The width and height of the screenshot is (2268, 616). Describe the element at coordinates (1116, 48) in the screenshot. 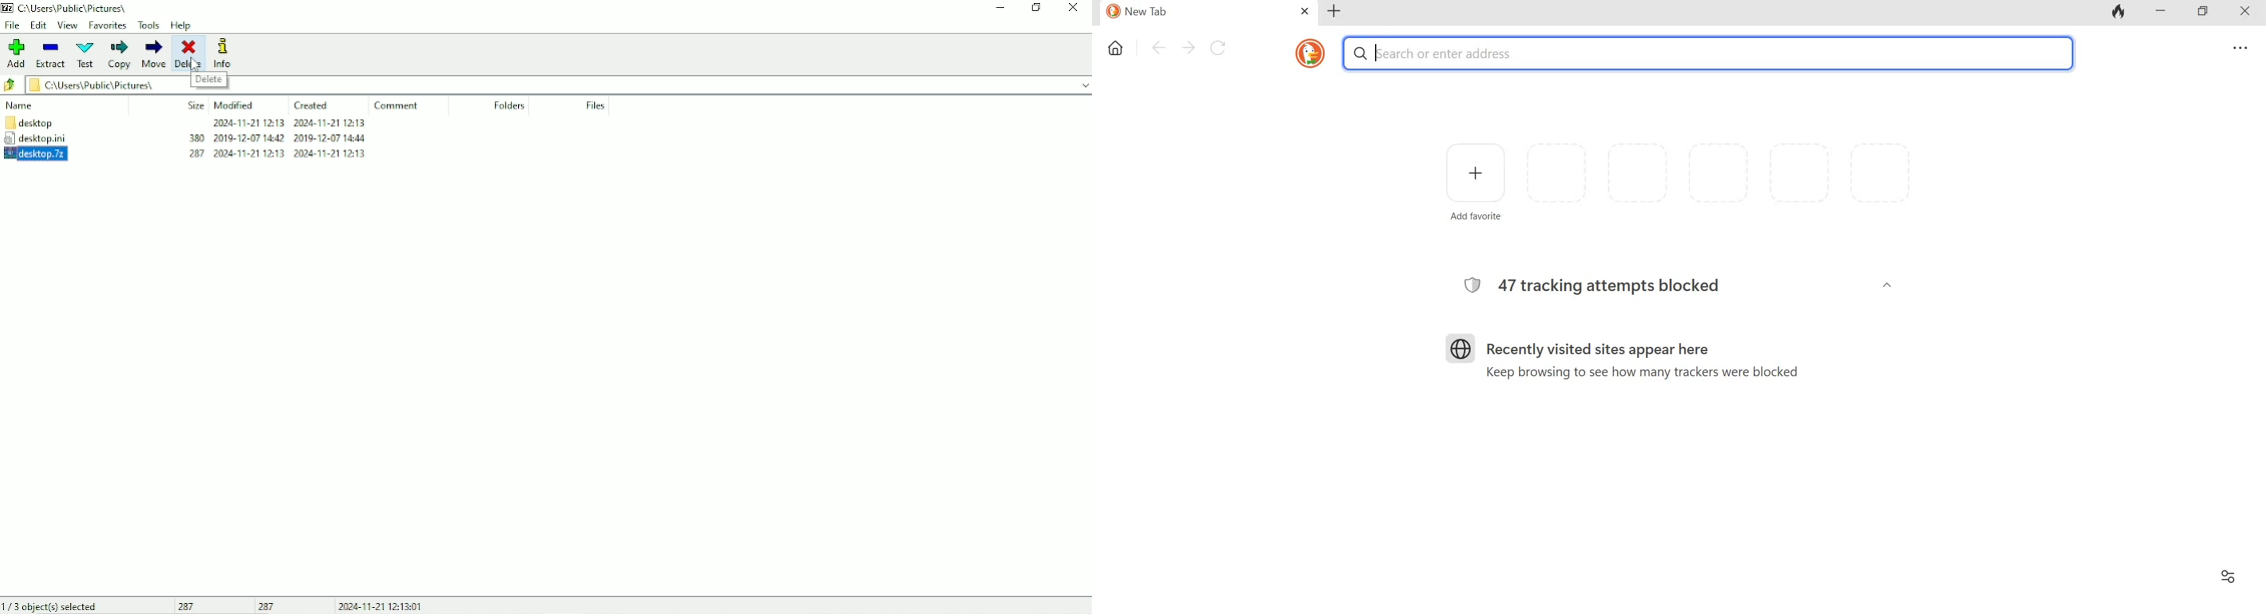

I see `Home` at that location.